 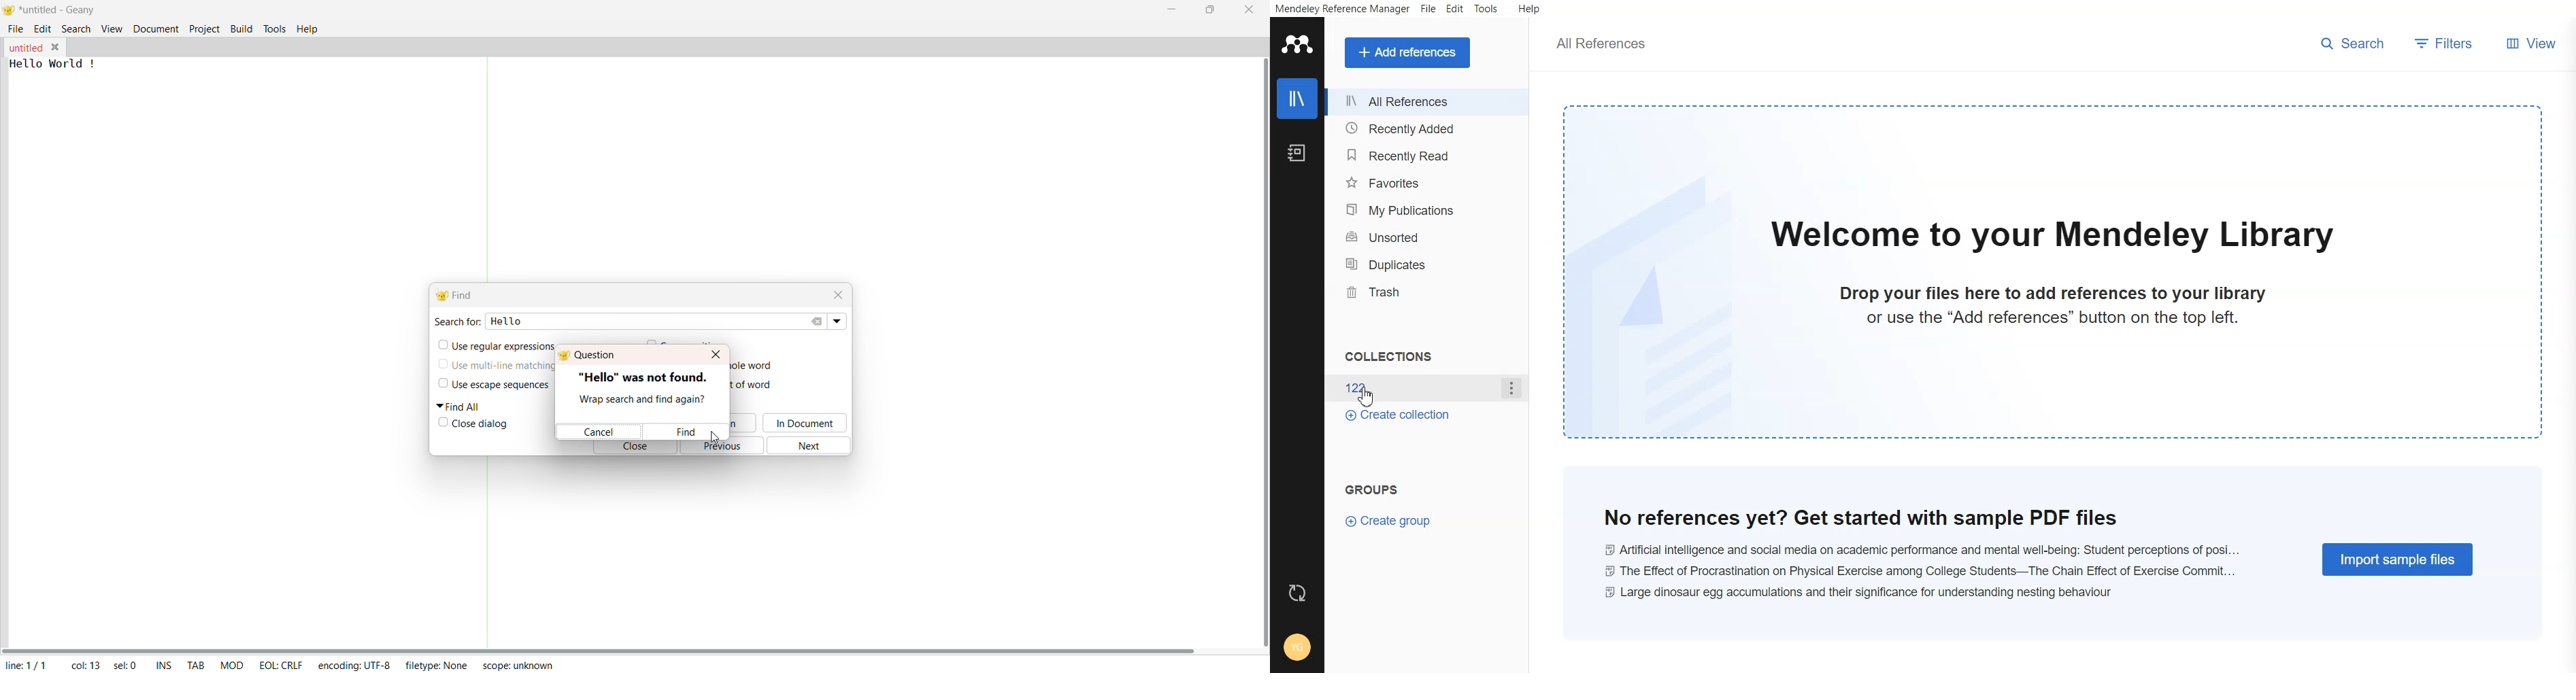 What do you see at coordinates (1427, 237) in the screenshot?
I see `Unsorted` at bounding box center [1427, 237].